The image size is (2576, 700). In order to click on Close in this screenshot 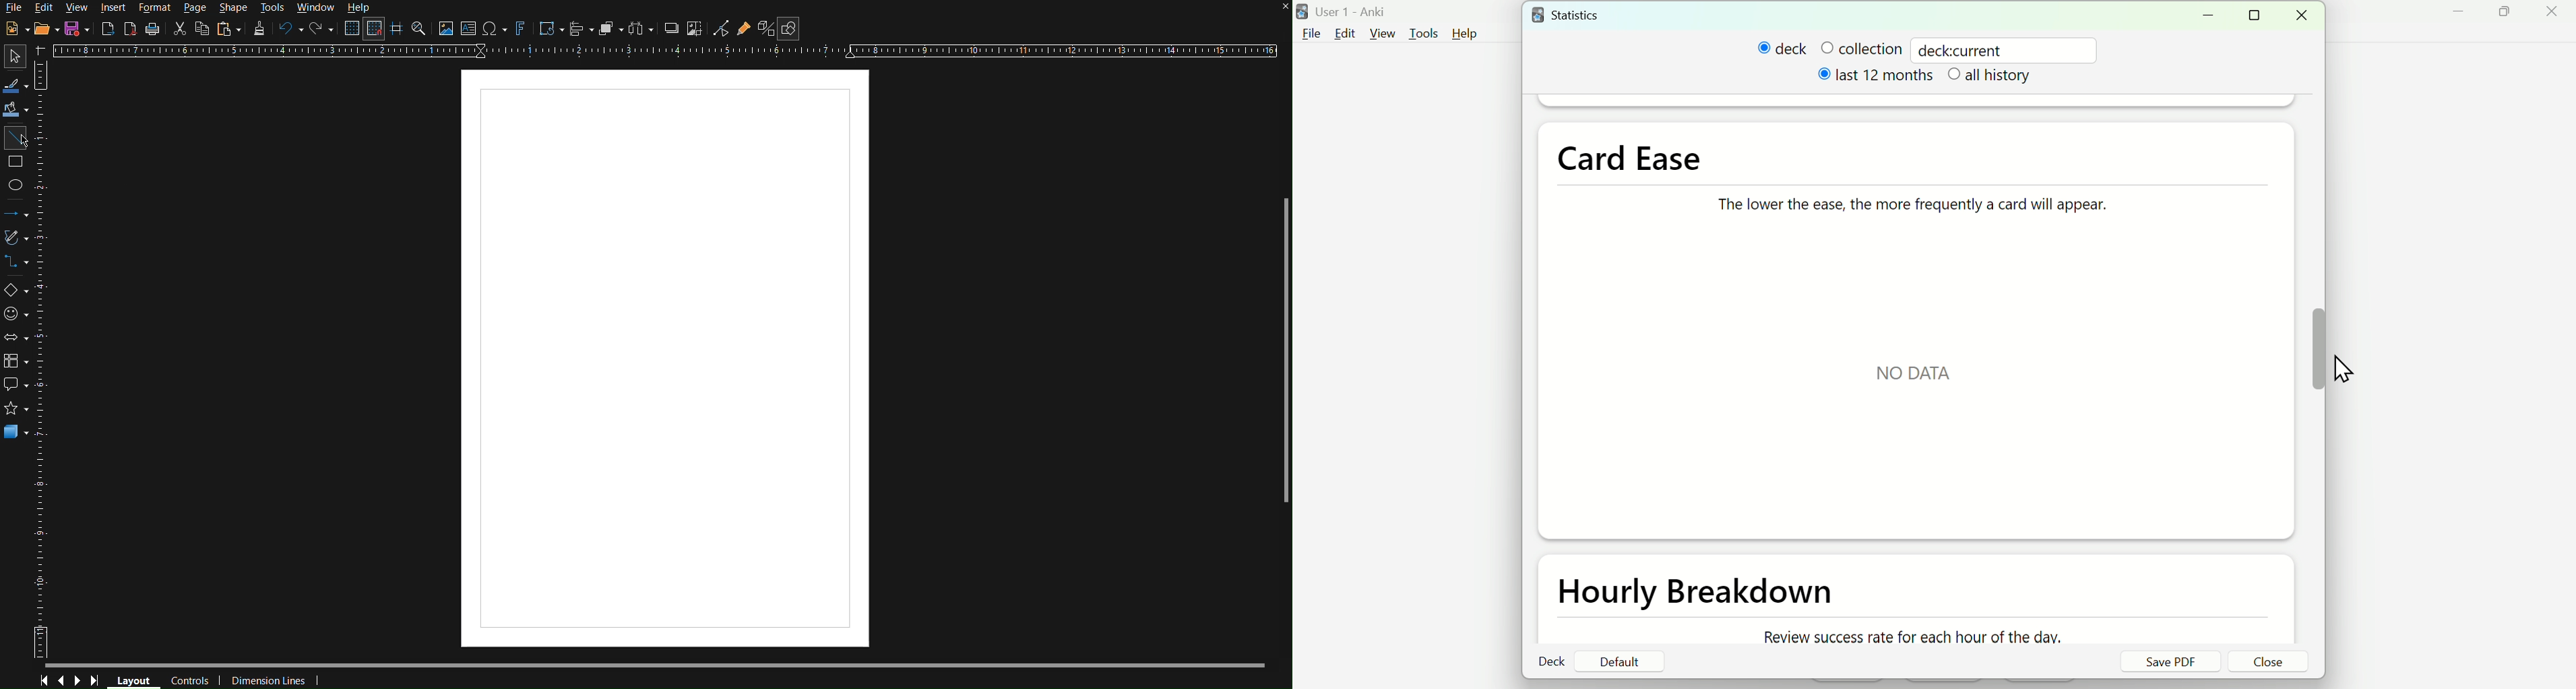, I will do `click(2554, 16)`.